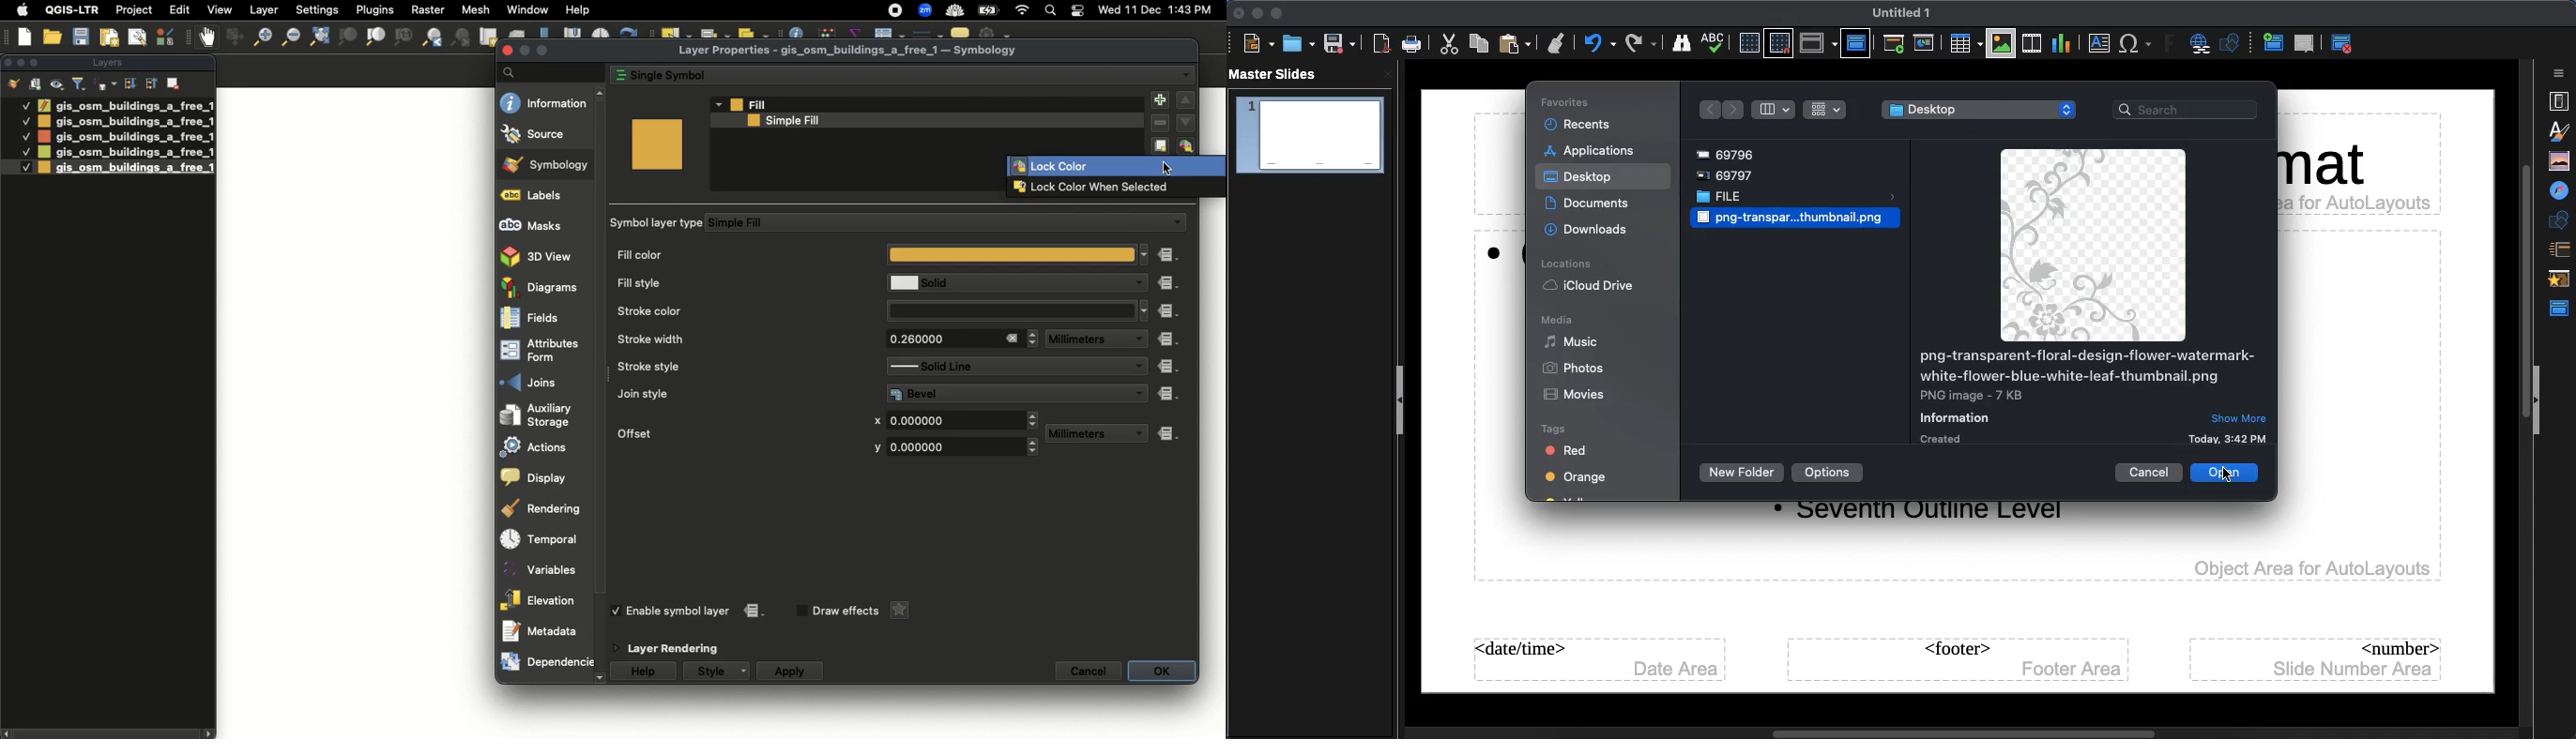  What do you see at coordinates (1079, 340) in the screenshot?
I see ` Millimeters` at bounding box center [1079, 340].